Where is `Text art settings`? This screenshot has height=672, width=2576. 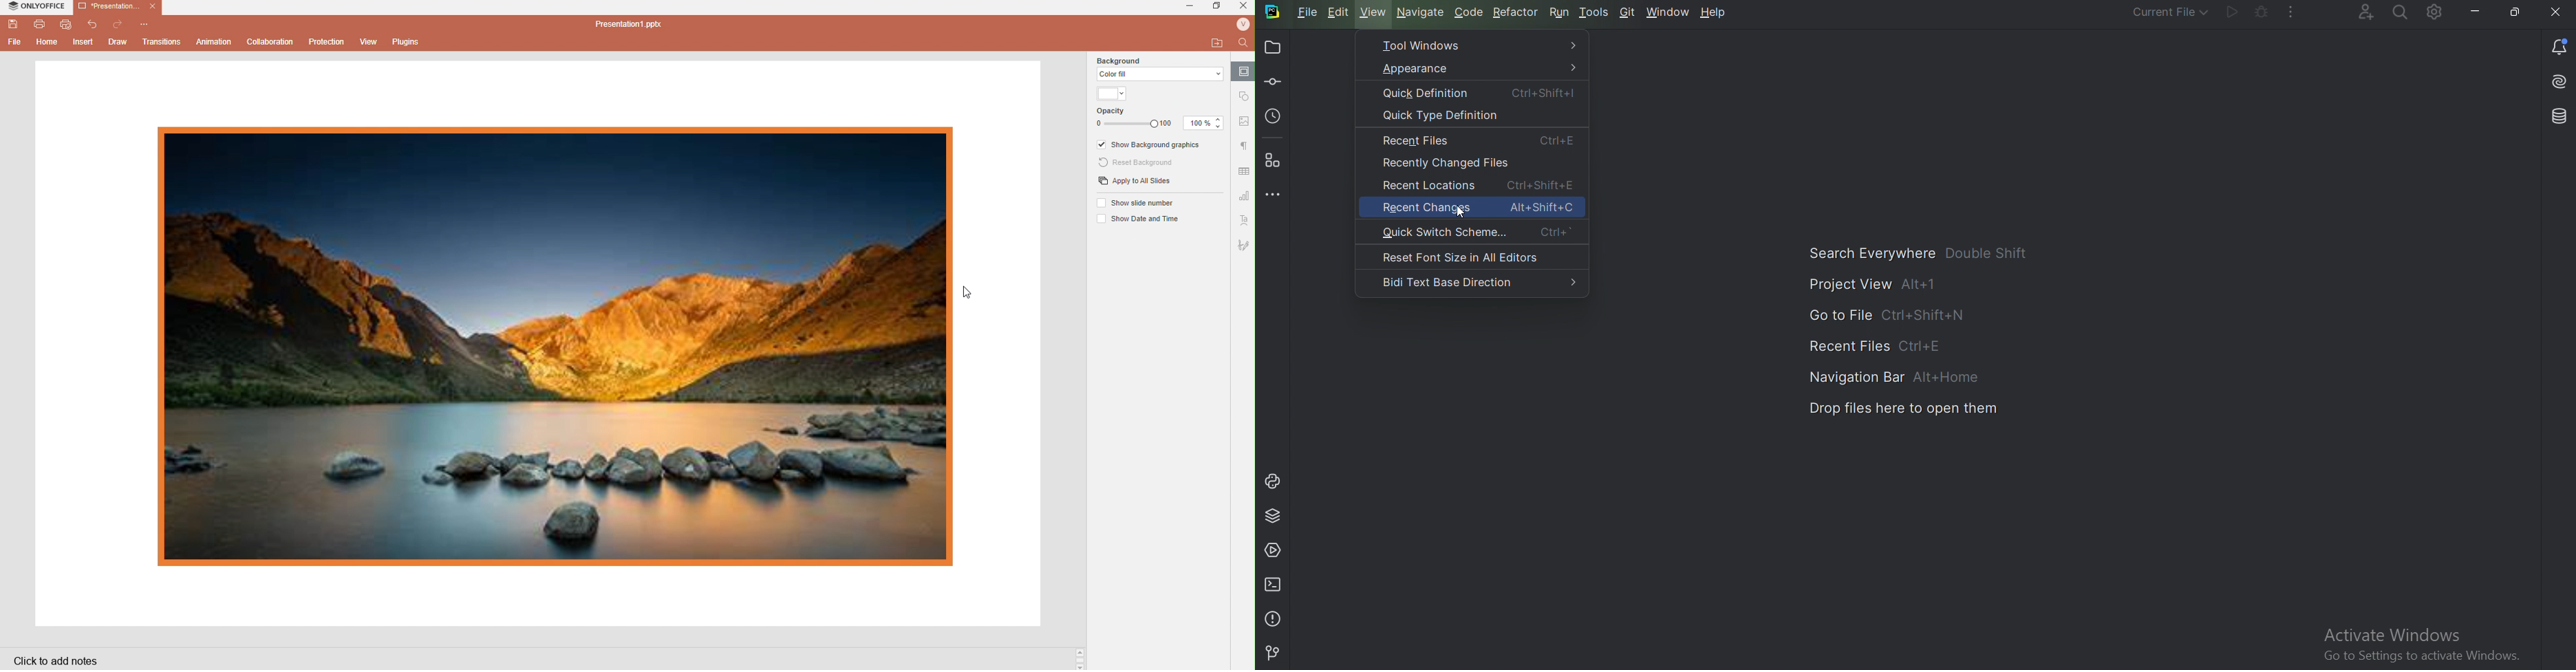 Text art settings is located at coordinates (1244, 220).